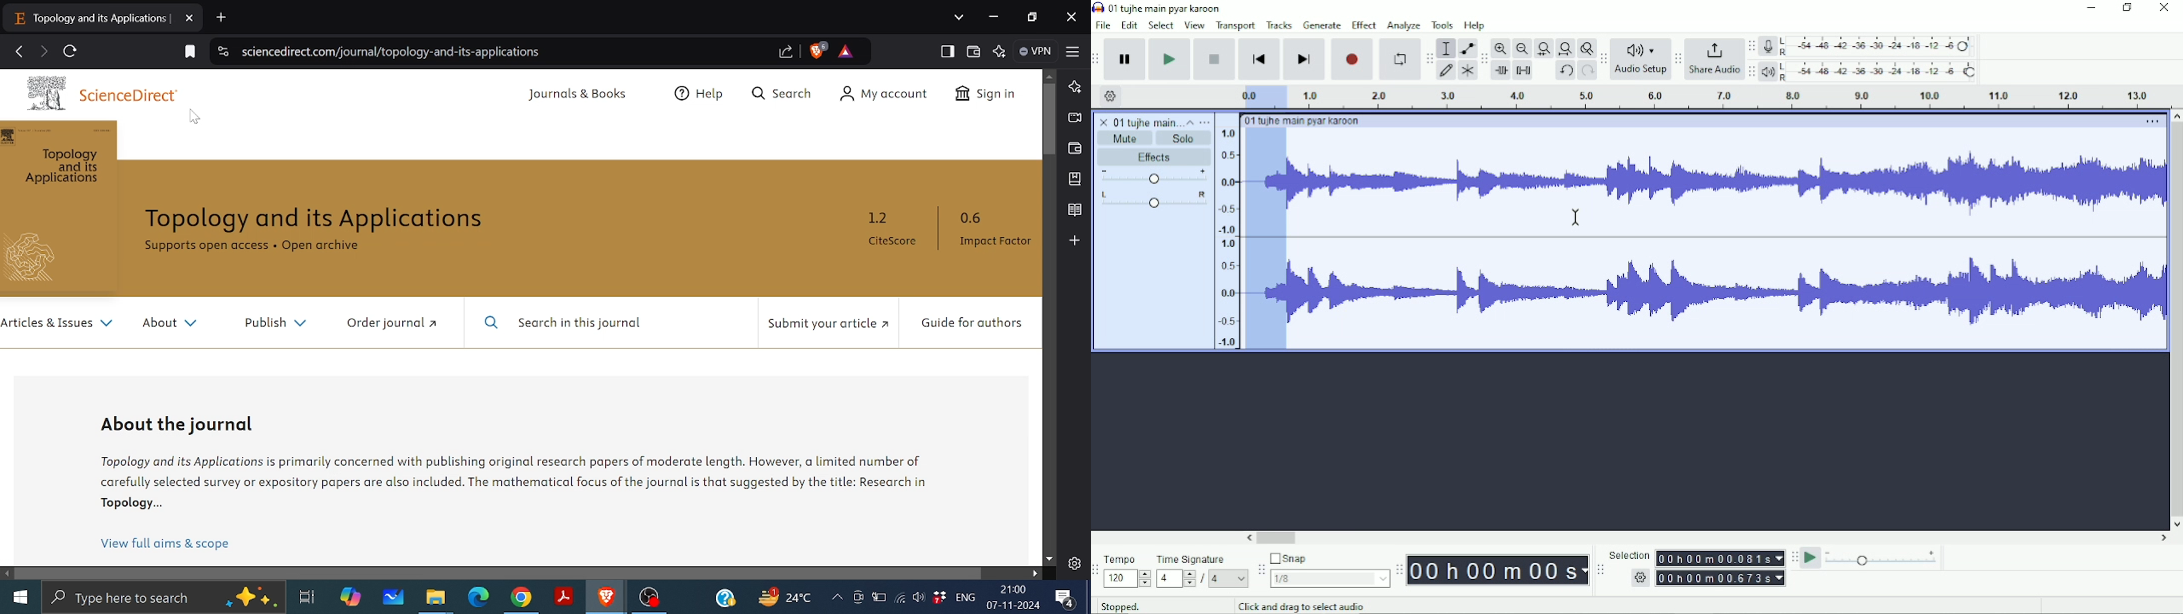  Describe the element at coordinates (940, 598) in the screenshot. I see `Dropbox` at that location.